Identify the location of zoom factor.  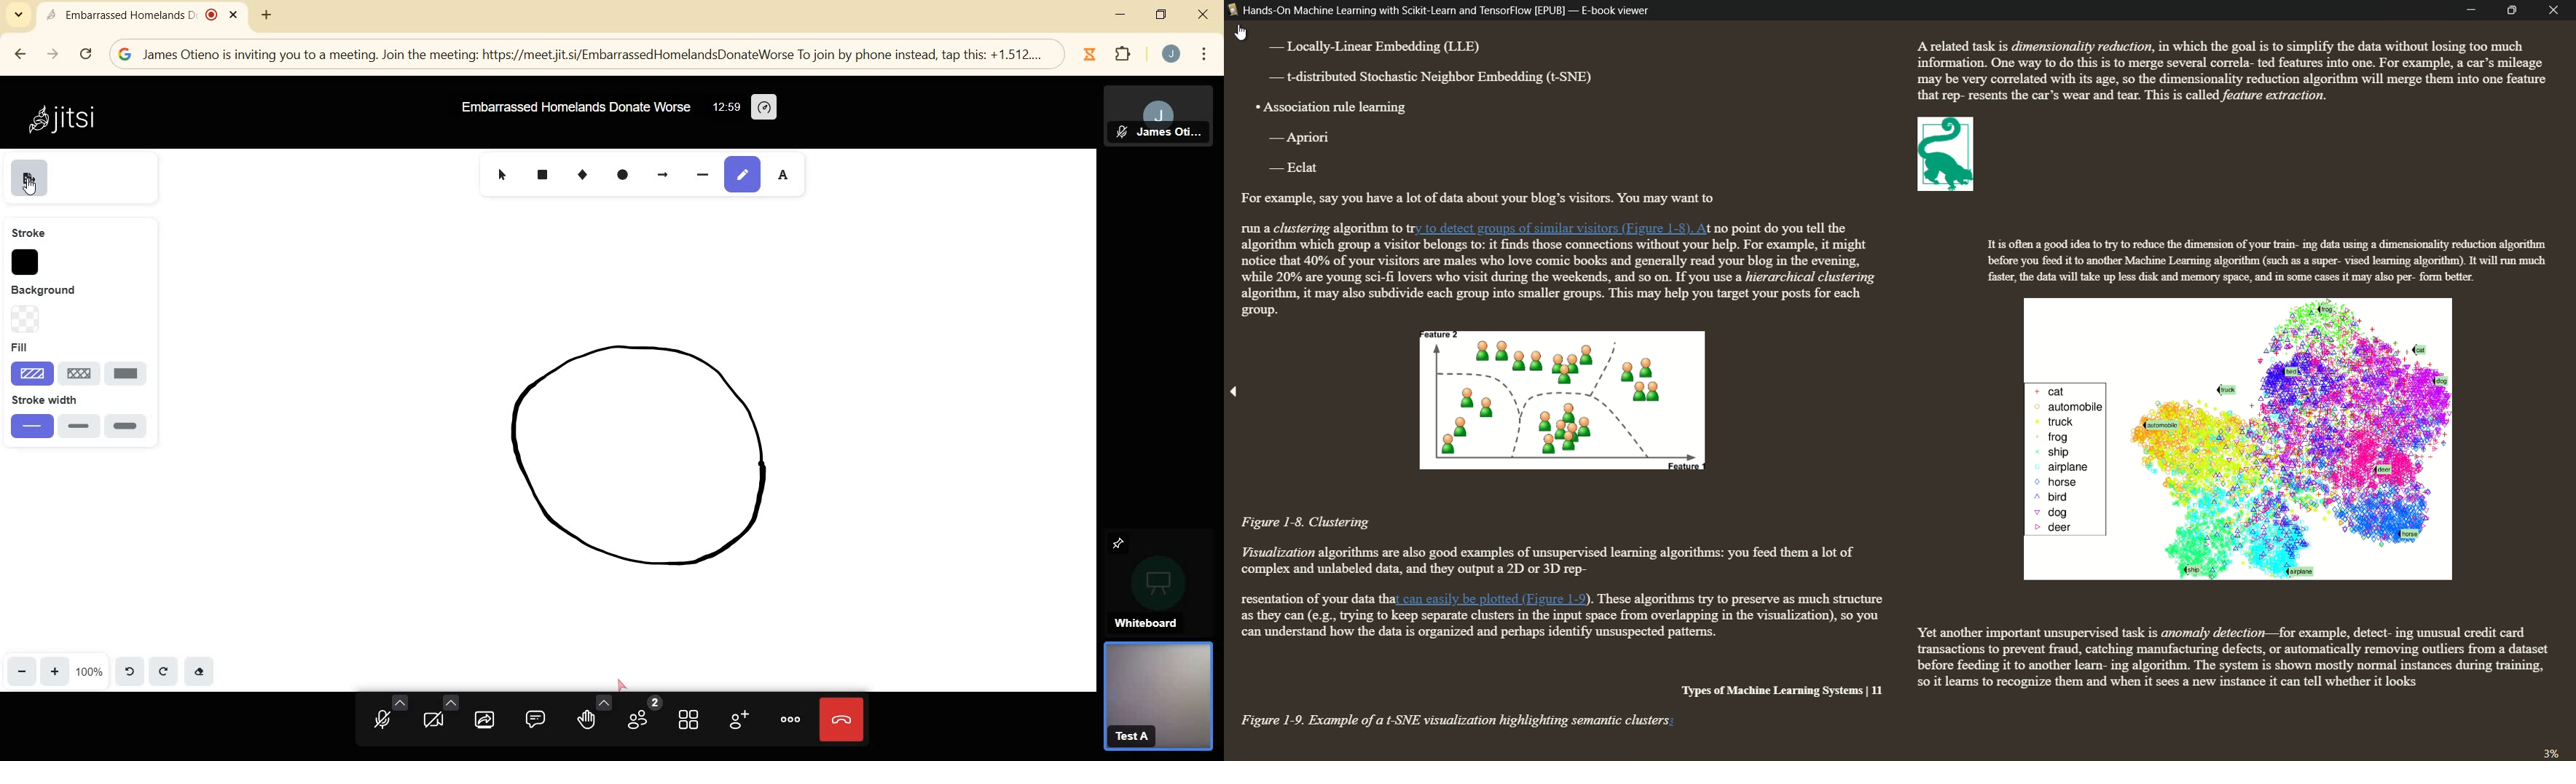
(90, 674).